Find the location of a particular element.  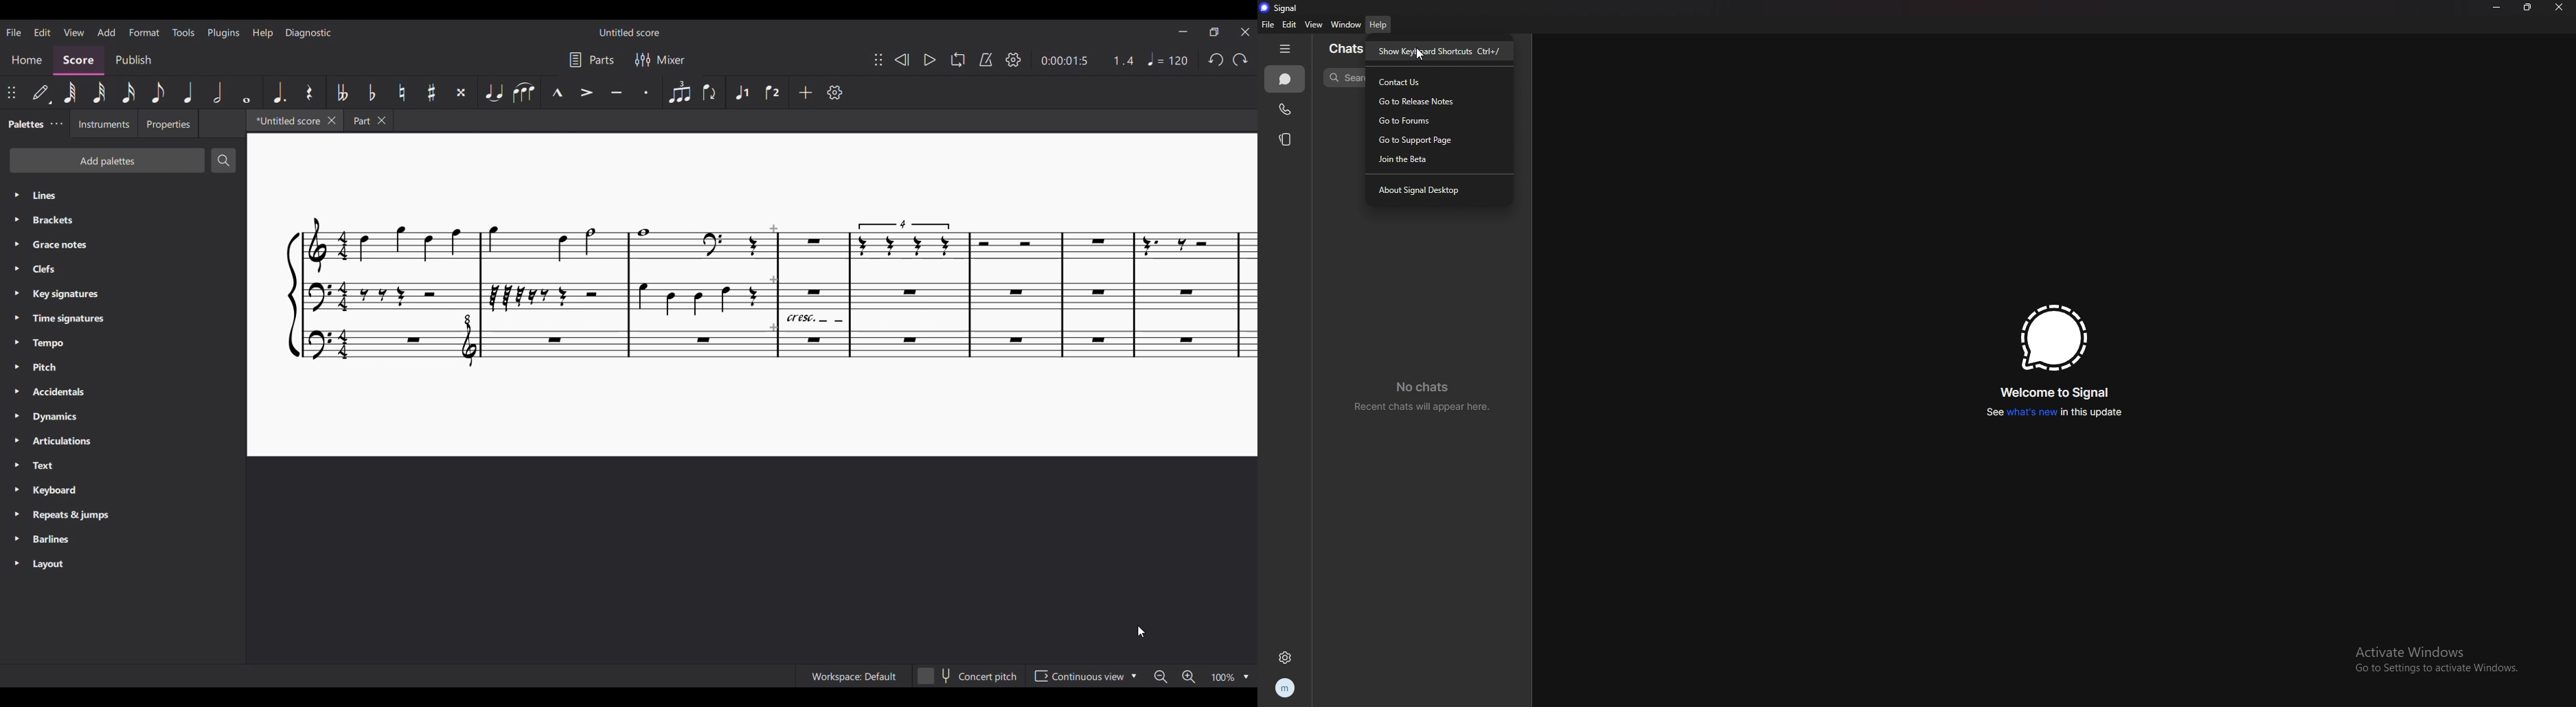

signal logo is located at coordinates (2051, 338).